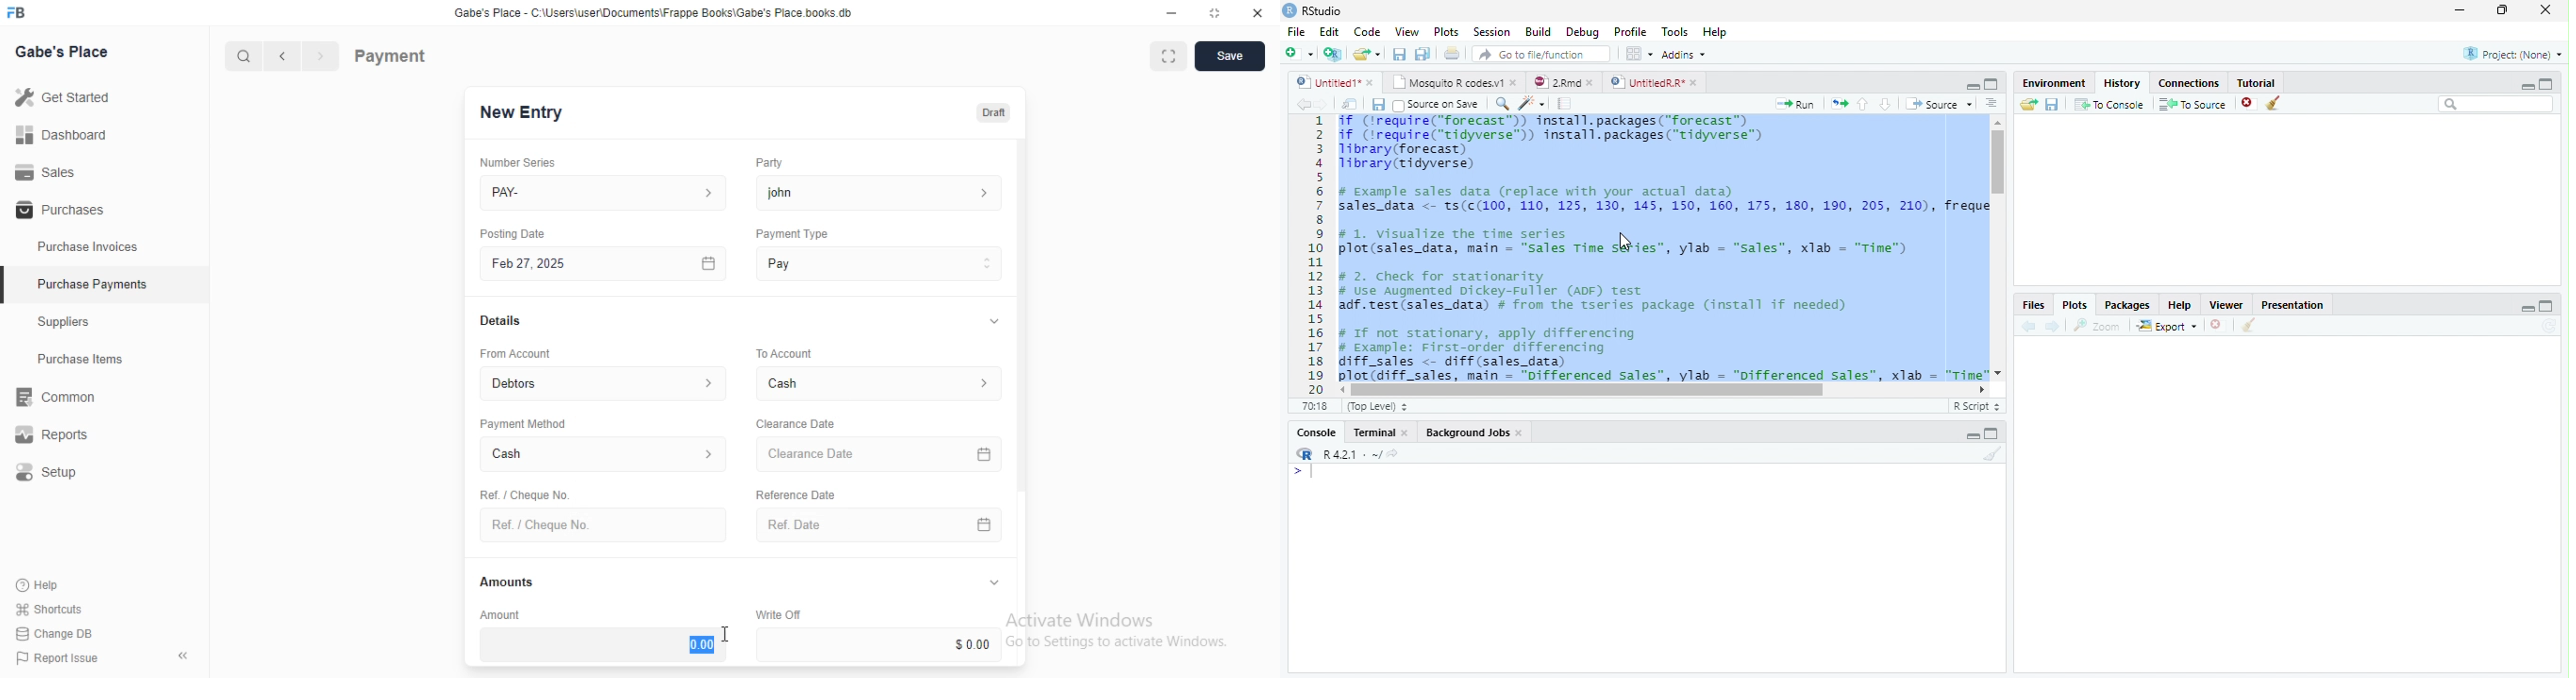  What do you see at coordinates (1317, 11) in the screenshot?
I see `RStudio` at bounding box center [1317, 11].